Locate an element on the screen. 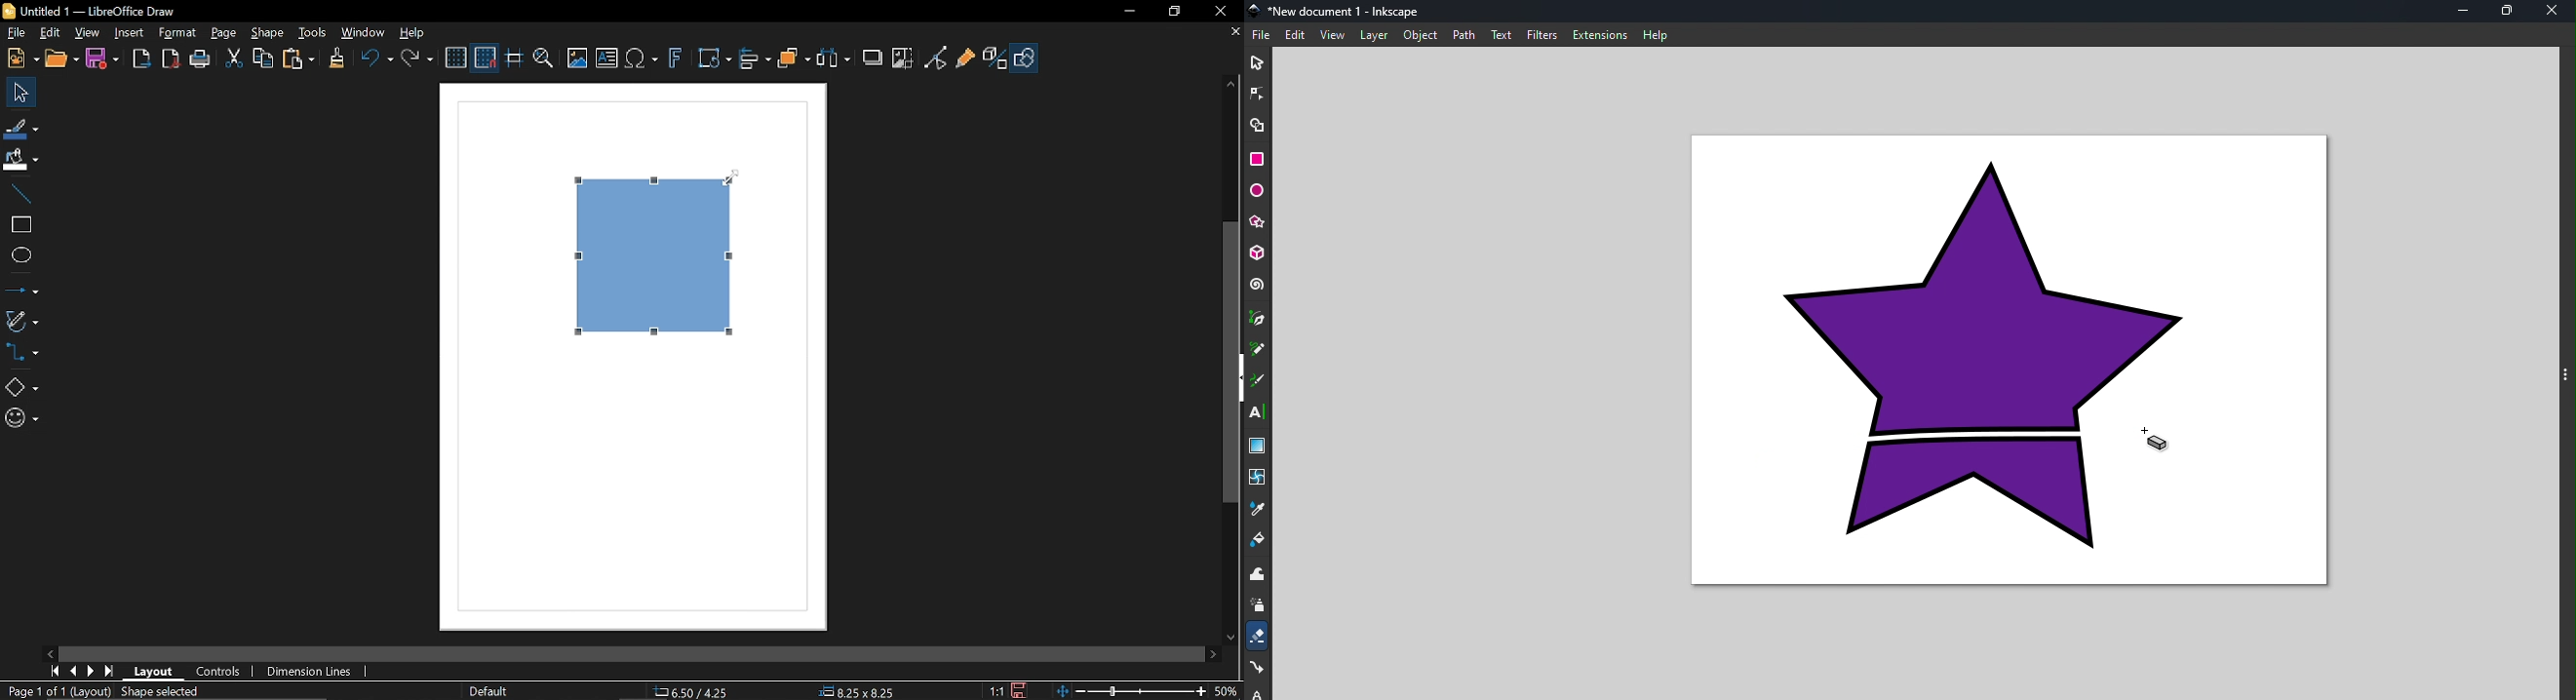 The image size is (2576, 700). node tool is located at coordinates (1259, 93).